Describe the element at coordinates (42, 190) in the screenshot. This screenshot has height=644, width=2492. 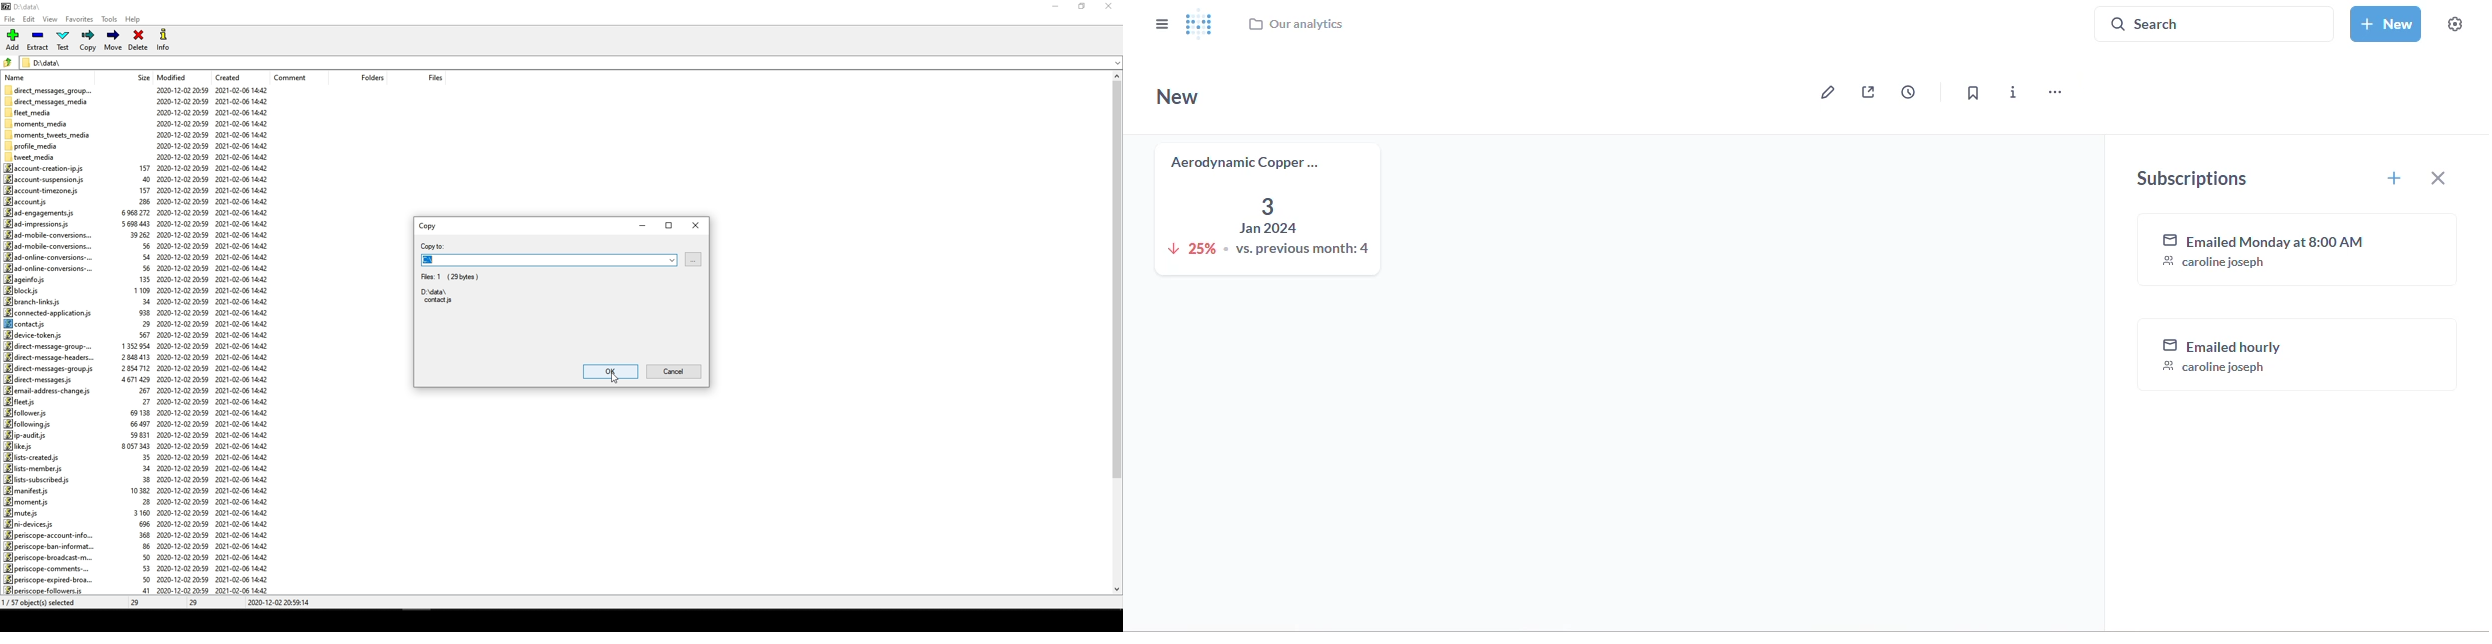
I see `account-timezone.js` at that location.